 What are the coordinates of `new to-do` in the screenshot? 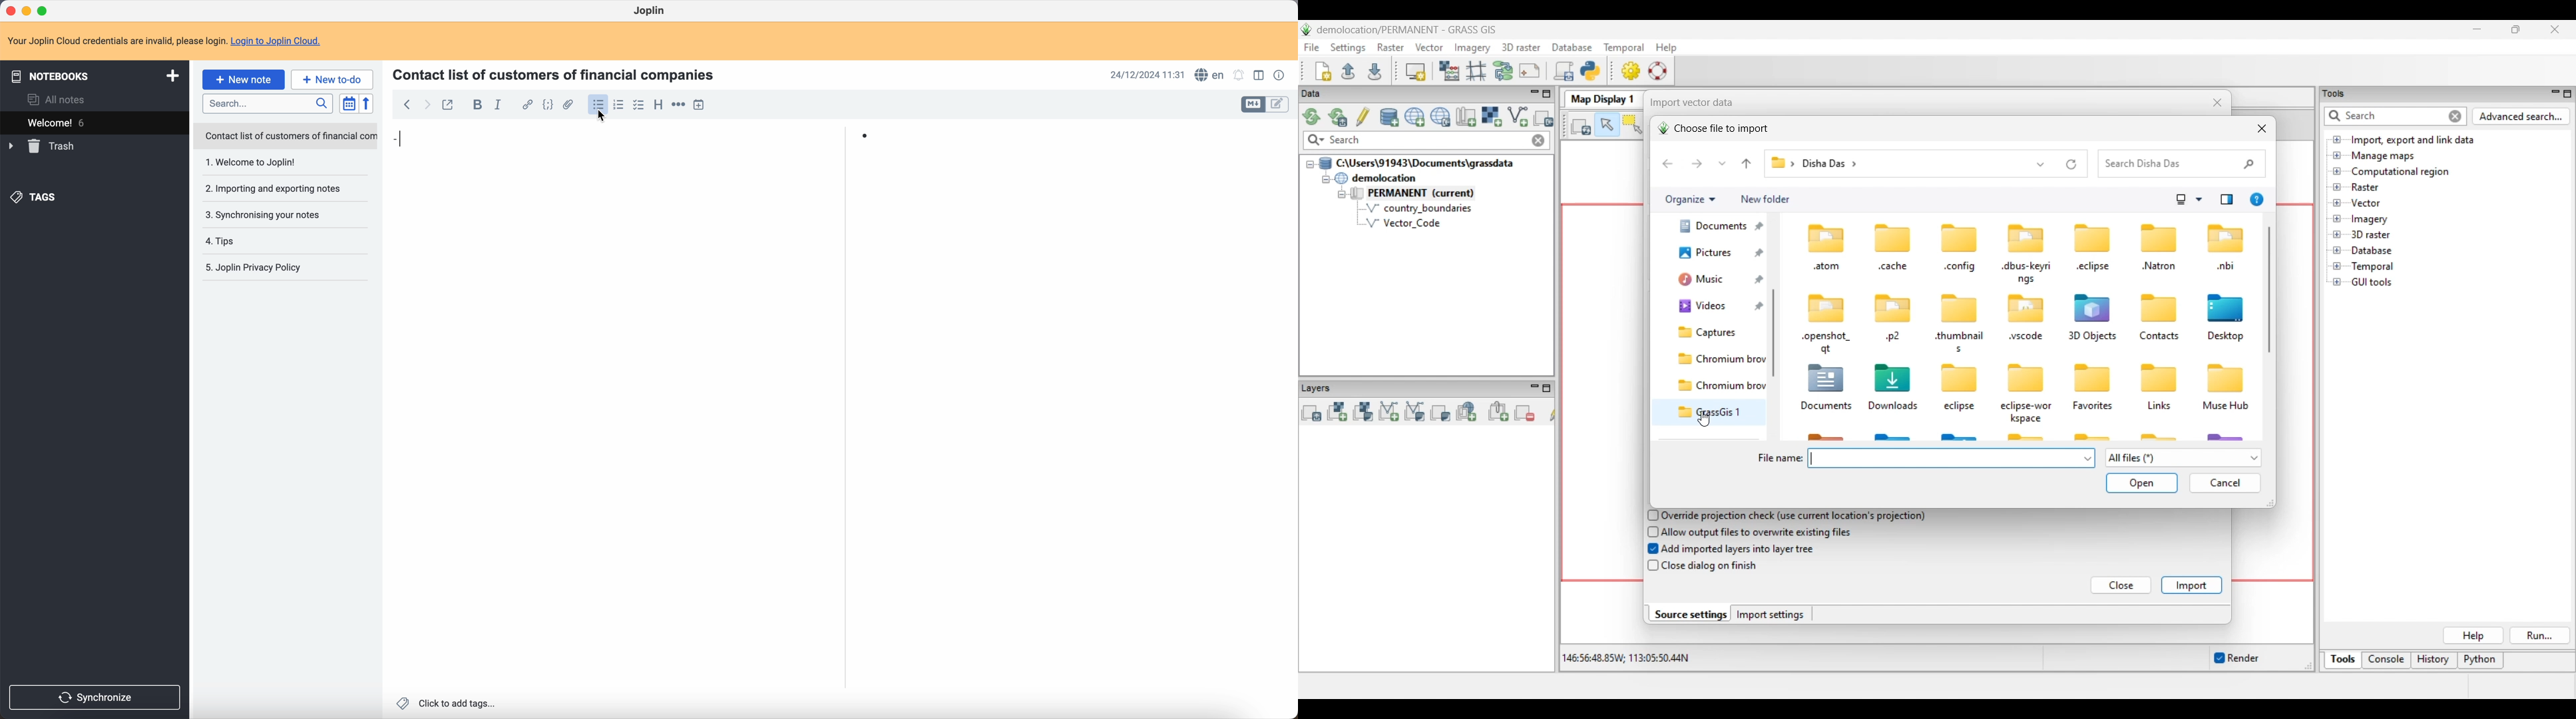 It's located at (334, 78).